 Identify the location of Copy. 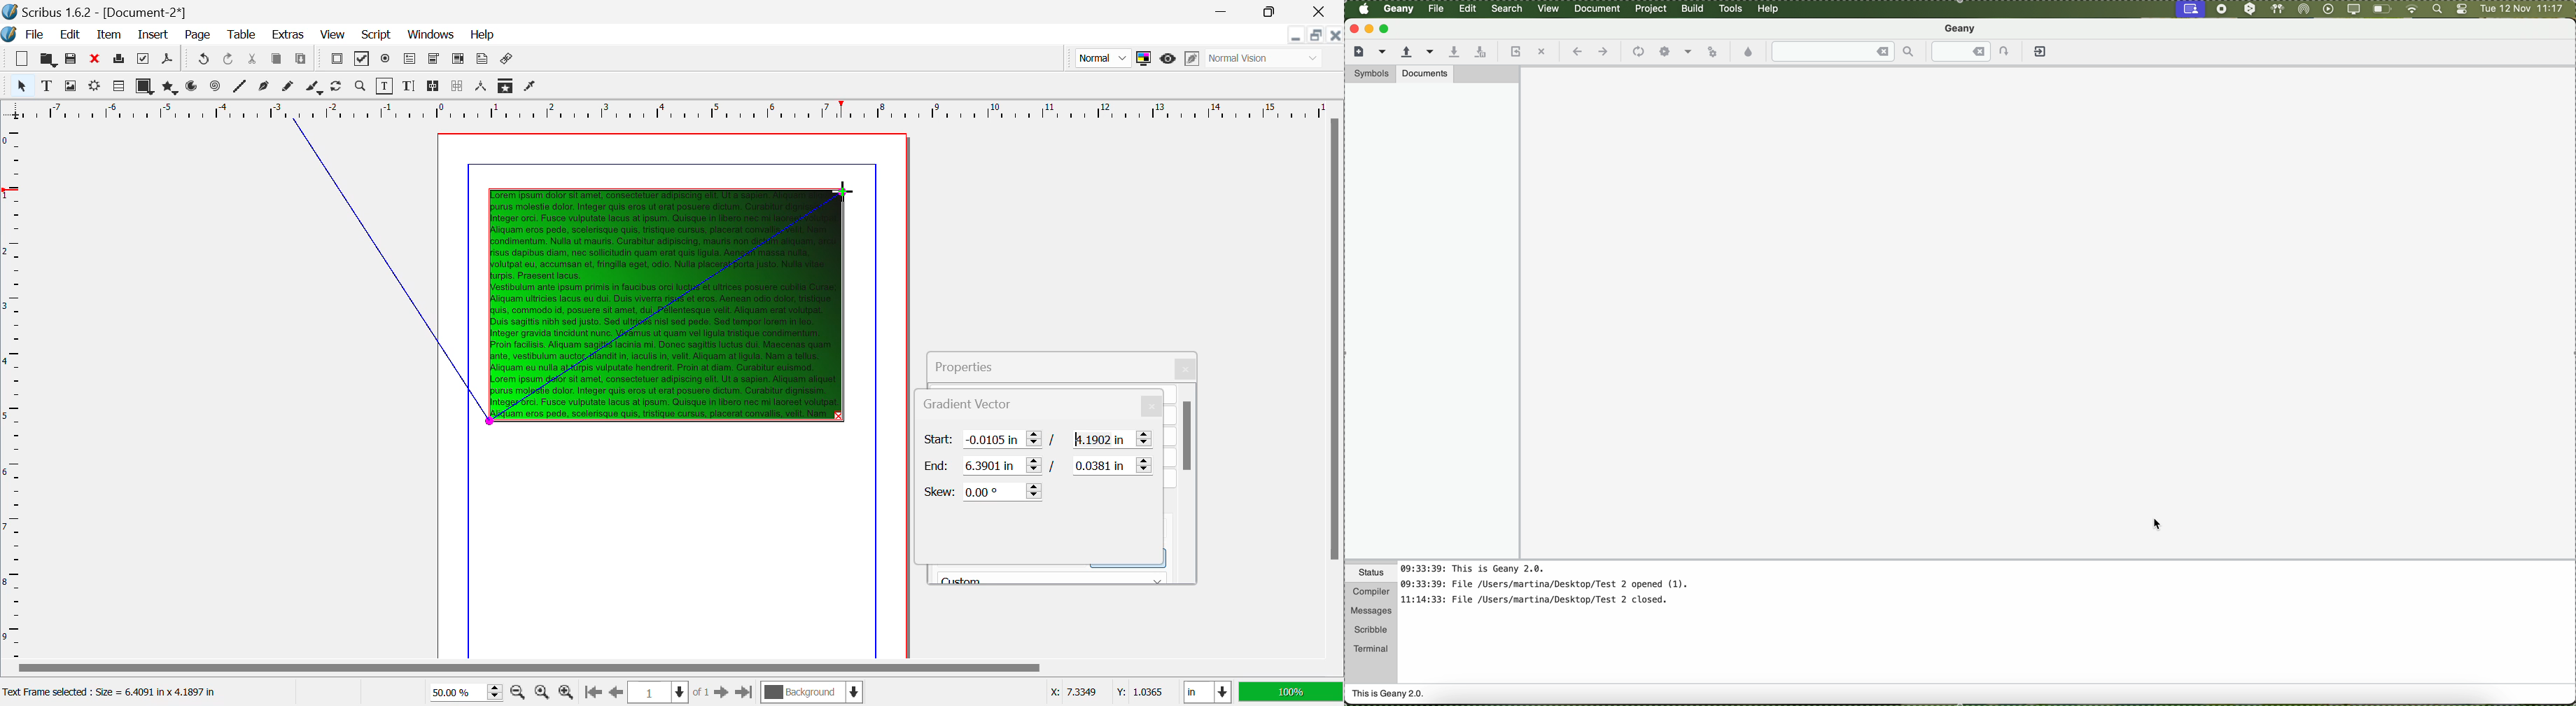
(277, 62).